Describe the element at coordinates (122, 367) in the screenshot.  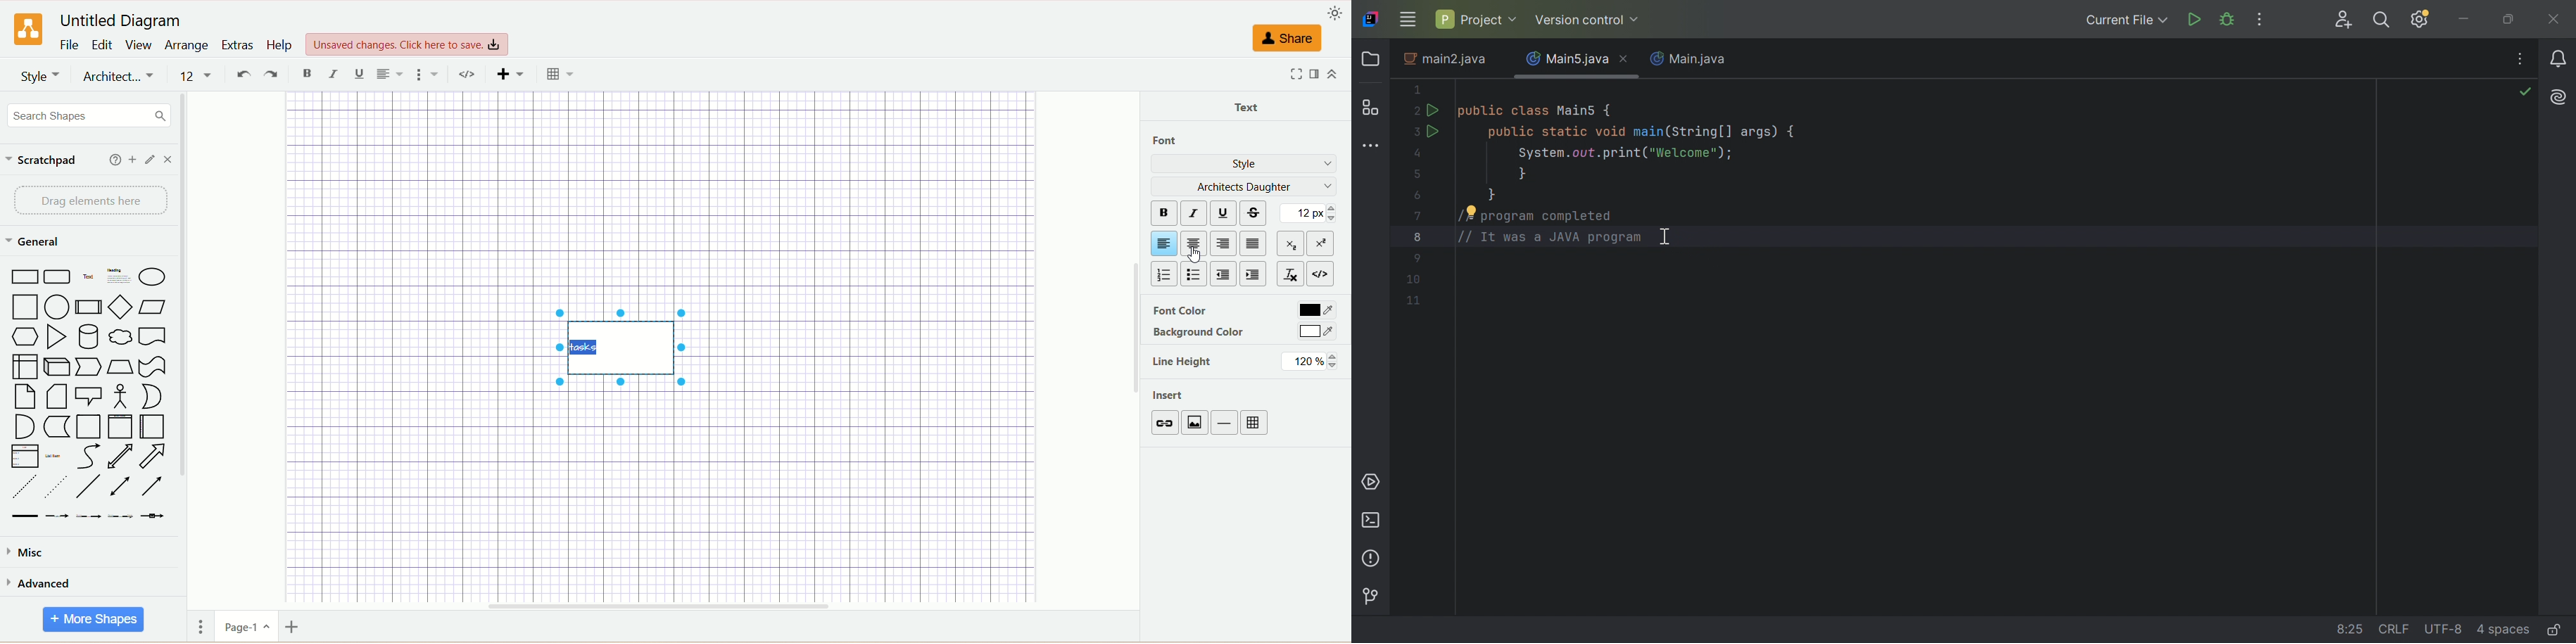
I see `Trapezoid` at that location.